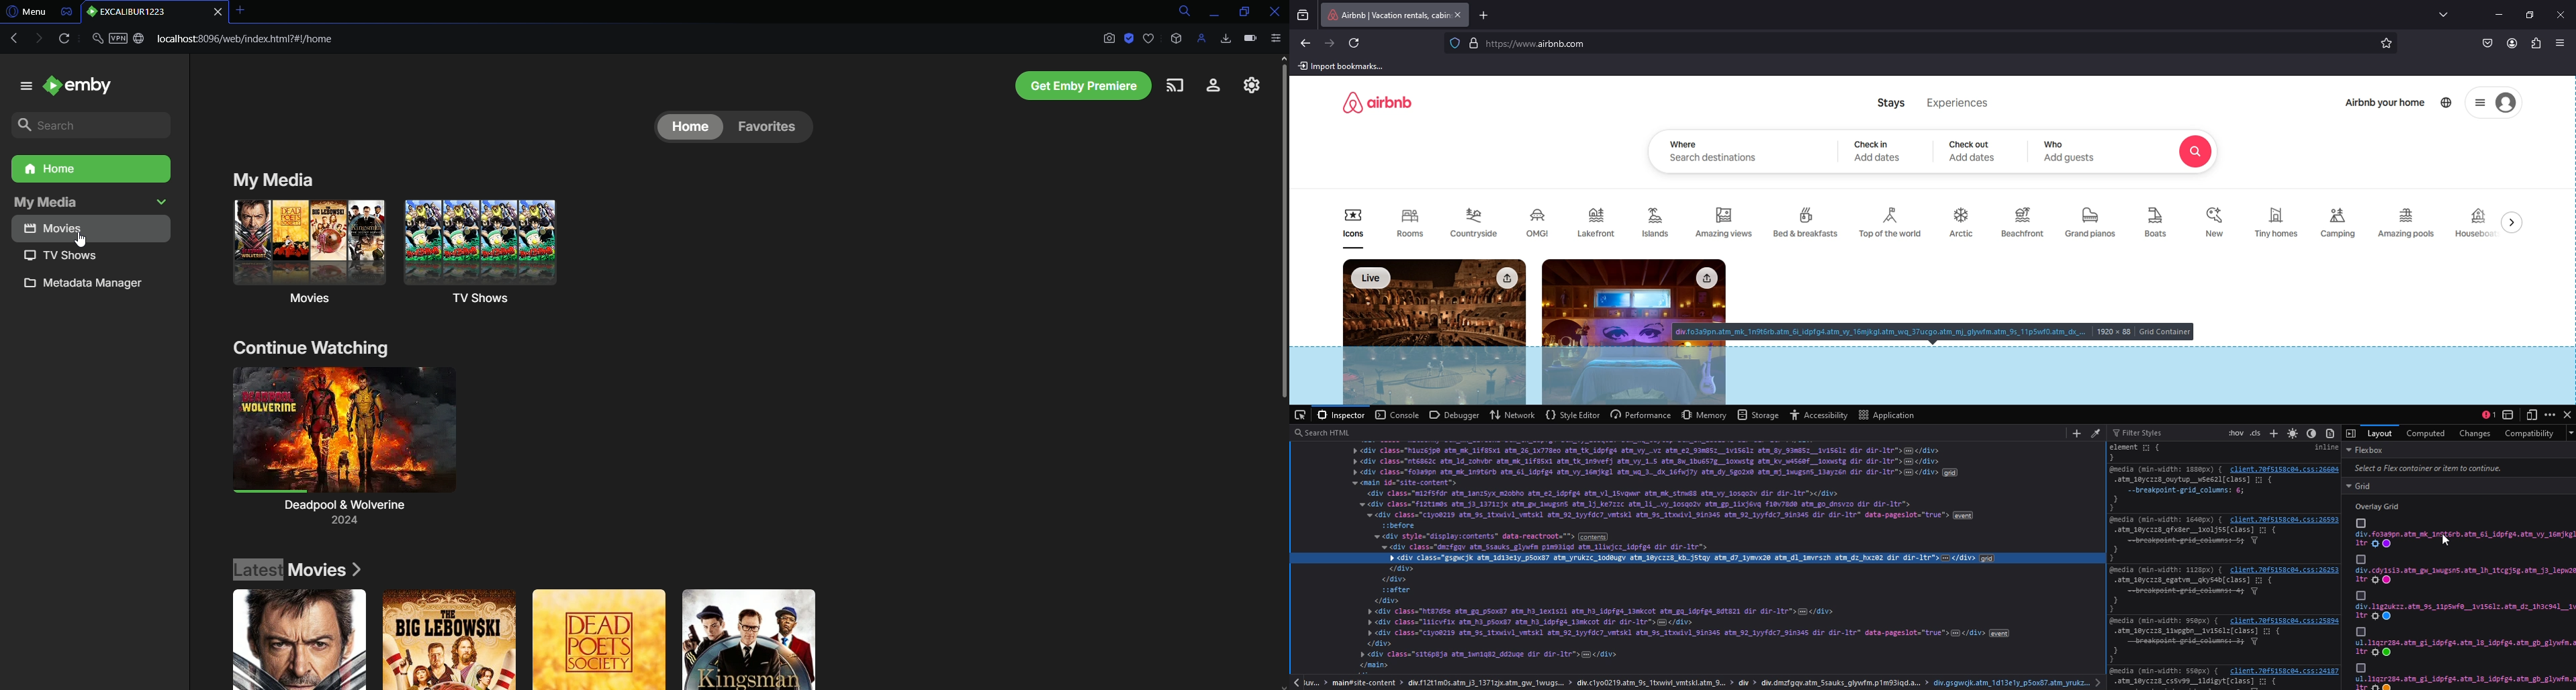  Describe the element at coordinates (2531, 433) in the screenshot. I see `compatibility` at that location.